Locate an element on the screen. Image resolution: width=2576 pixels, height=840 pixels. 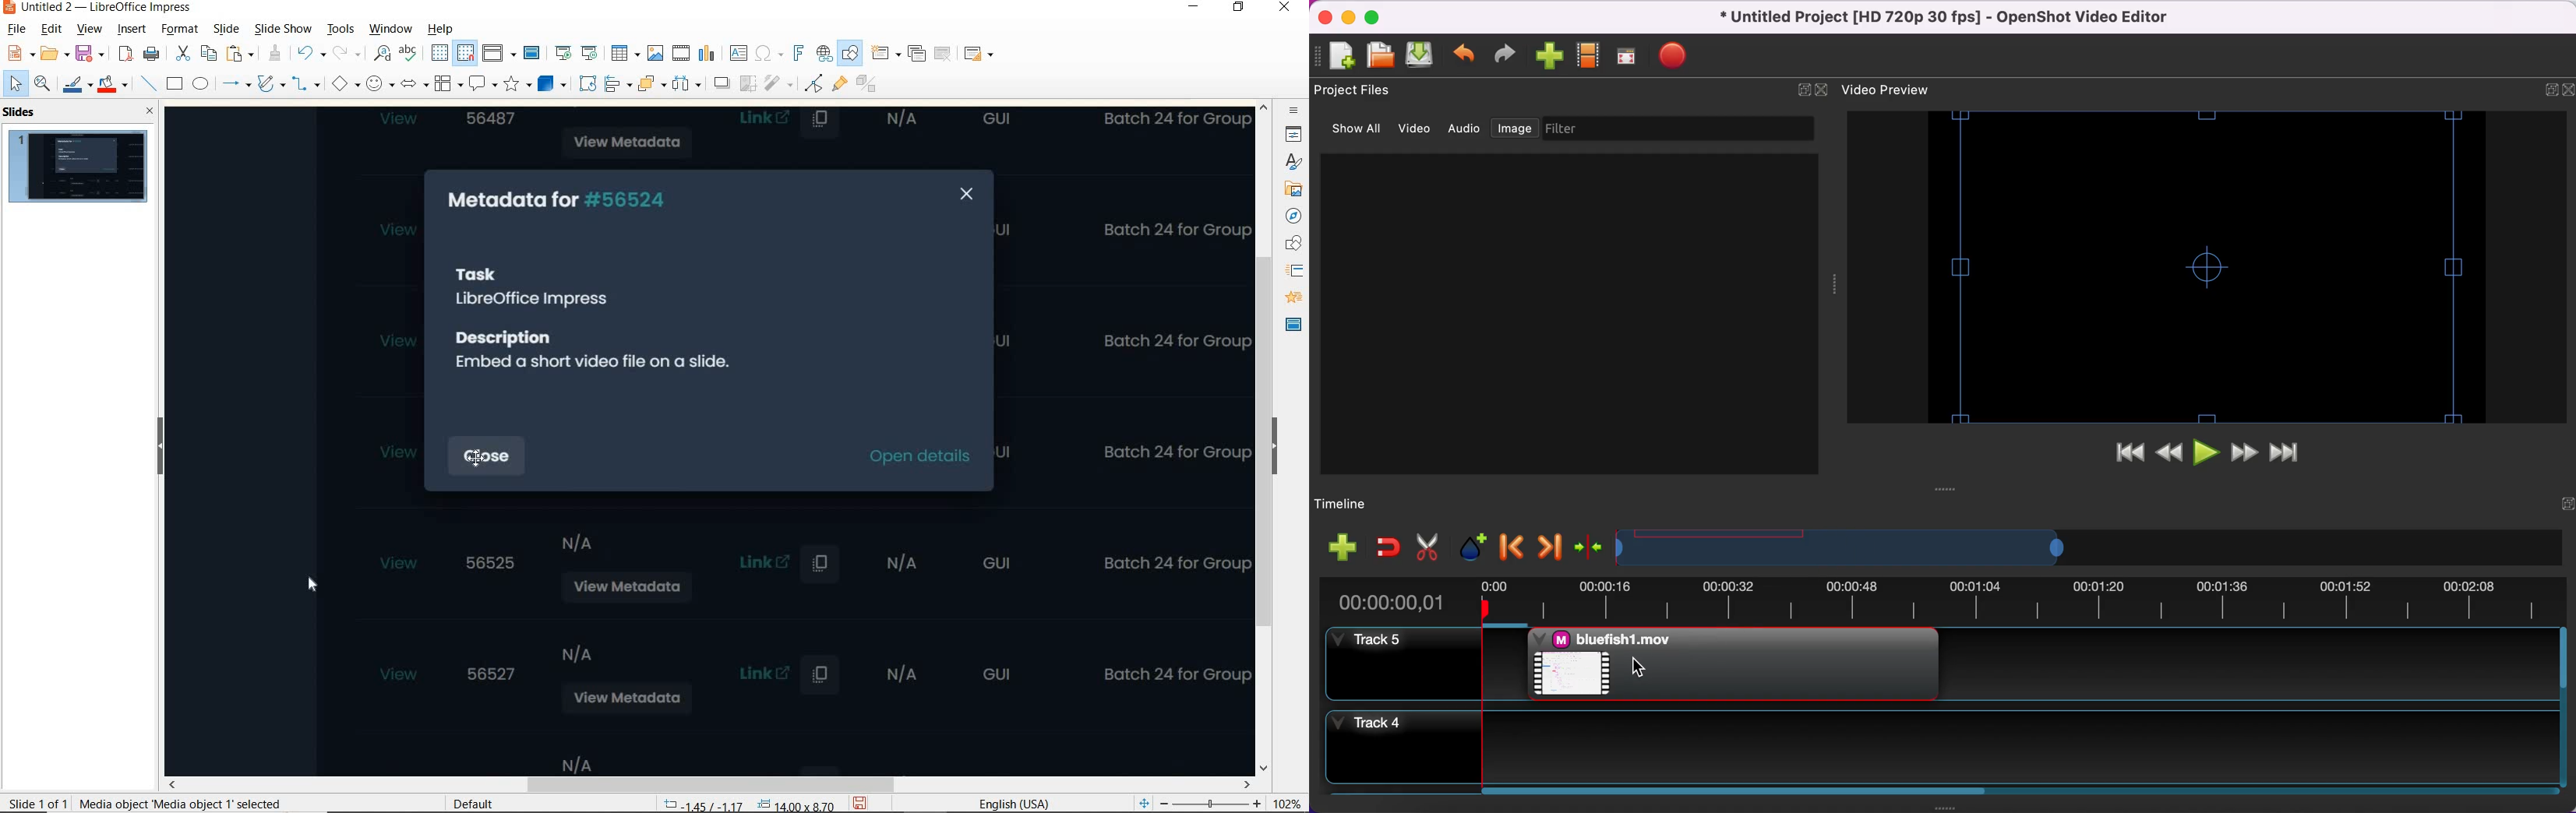
icon is located at coordinates (777, 85).